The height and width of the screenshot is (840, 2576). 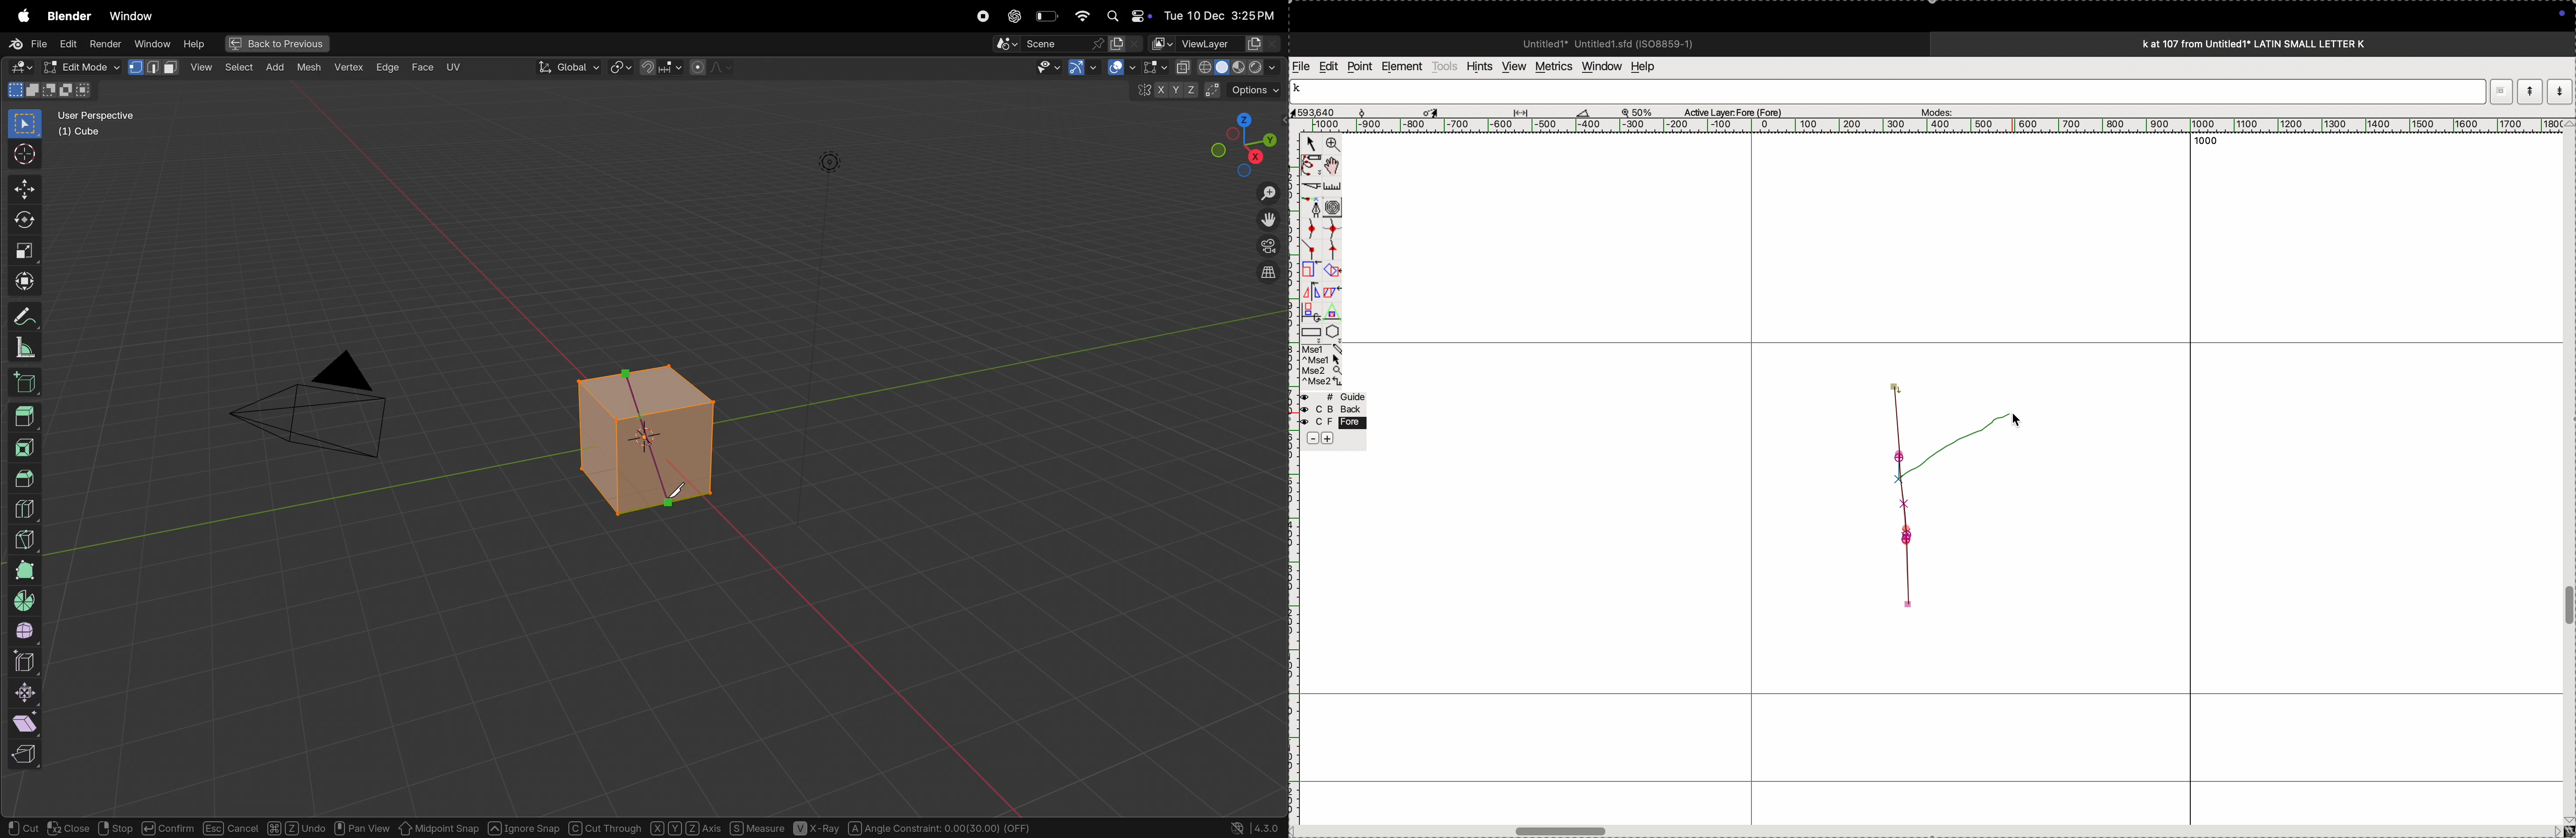 What do you see at coordinates (103, 123) in the screenshot?
I see `user perscpective` at bounding box center [103, 123].